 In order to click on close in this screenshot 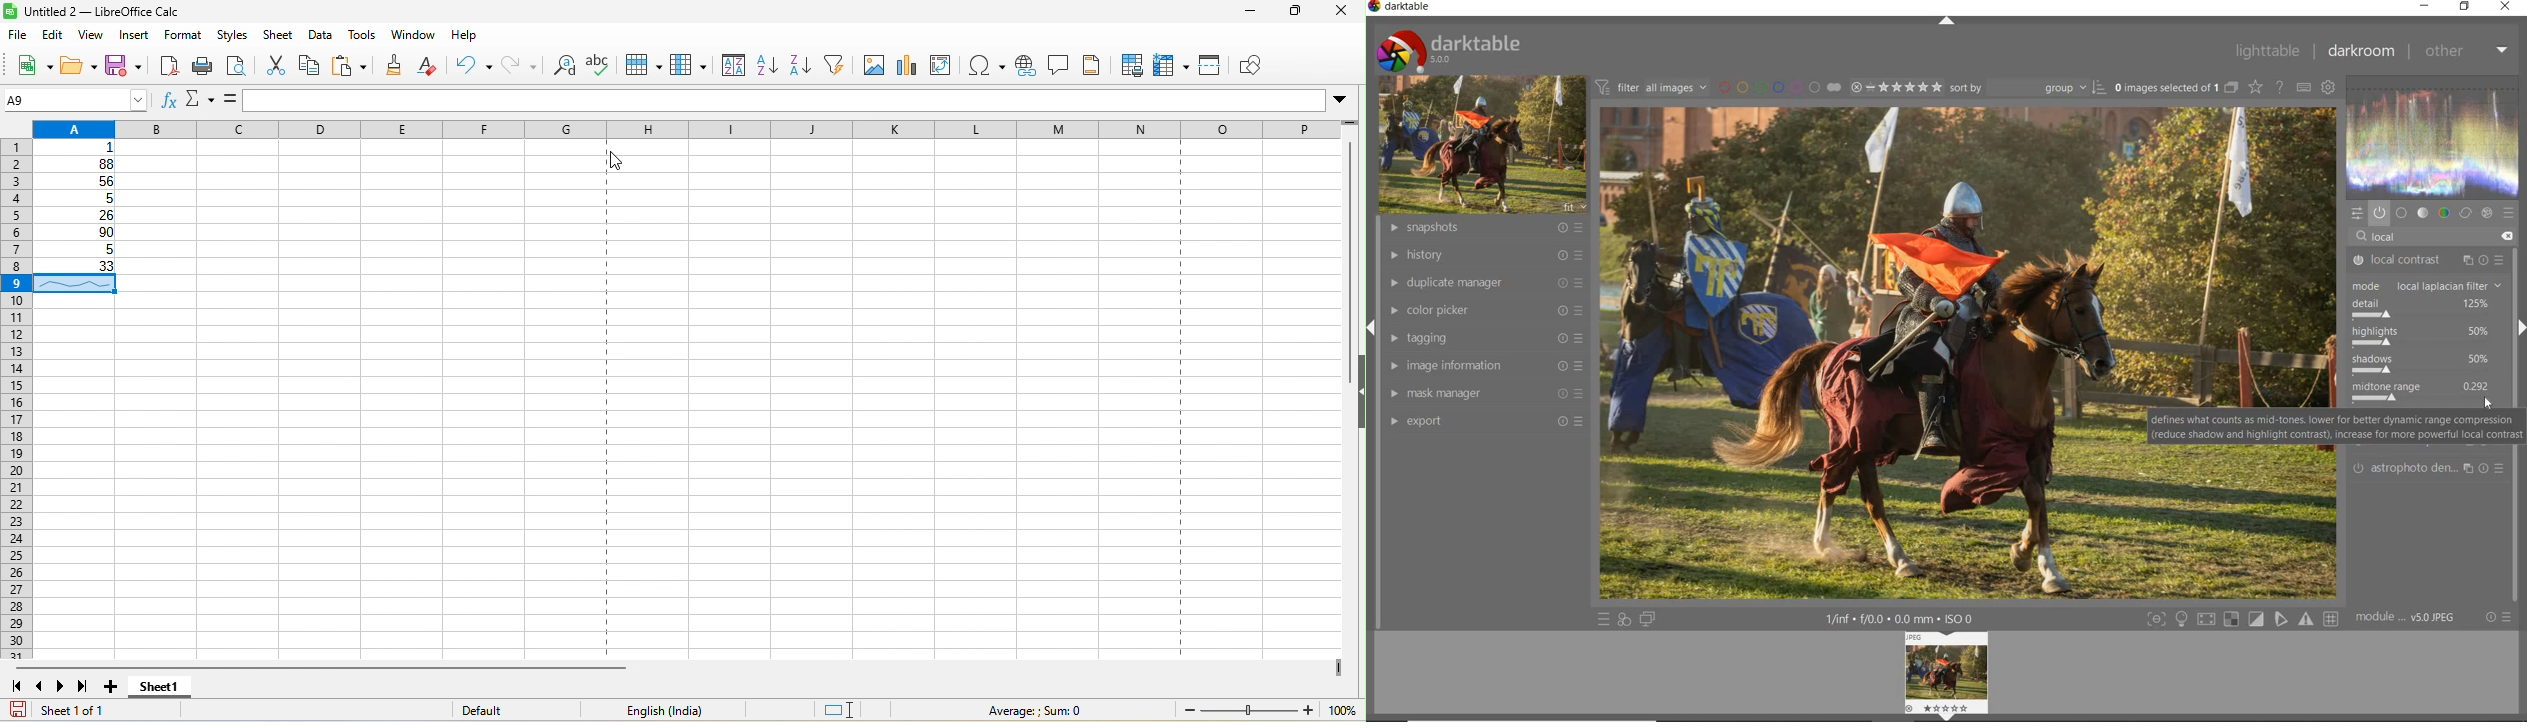, I will do `click(1342, 13)`.